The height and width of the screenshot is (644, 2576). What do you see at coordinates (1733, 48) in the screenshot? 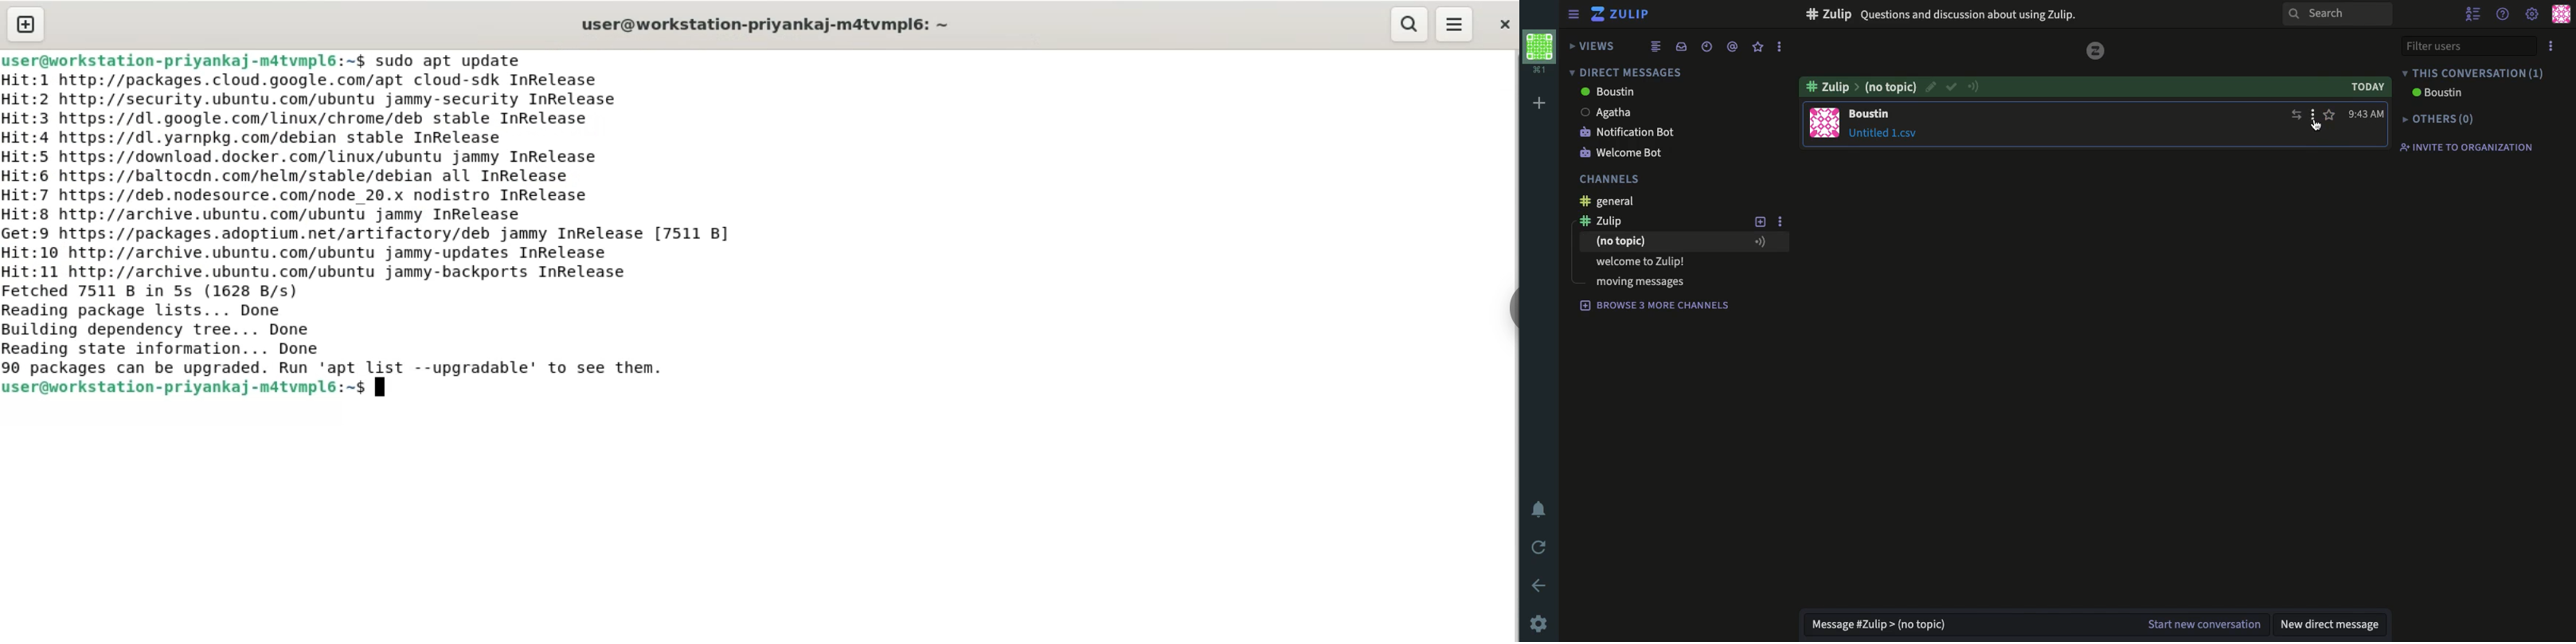
I see `mention` at bounding box center [1733, 48].